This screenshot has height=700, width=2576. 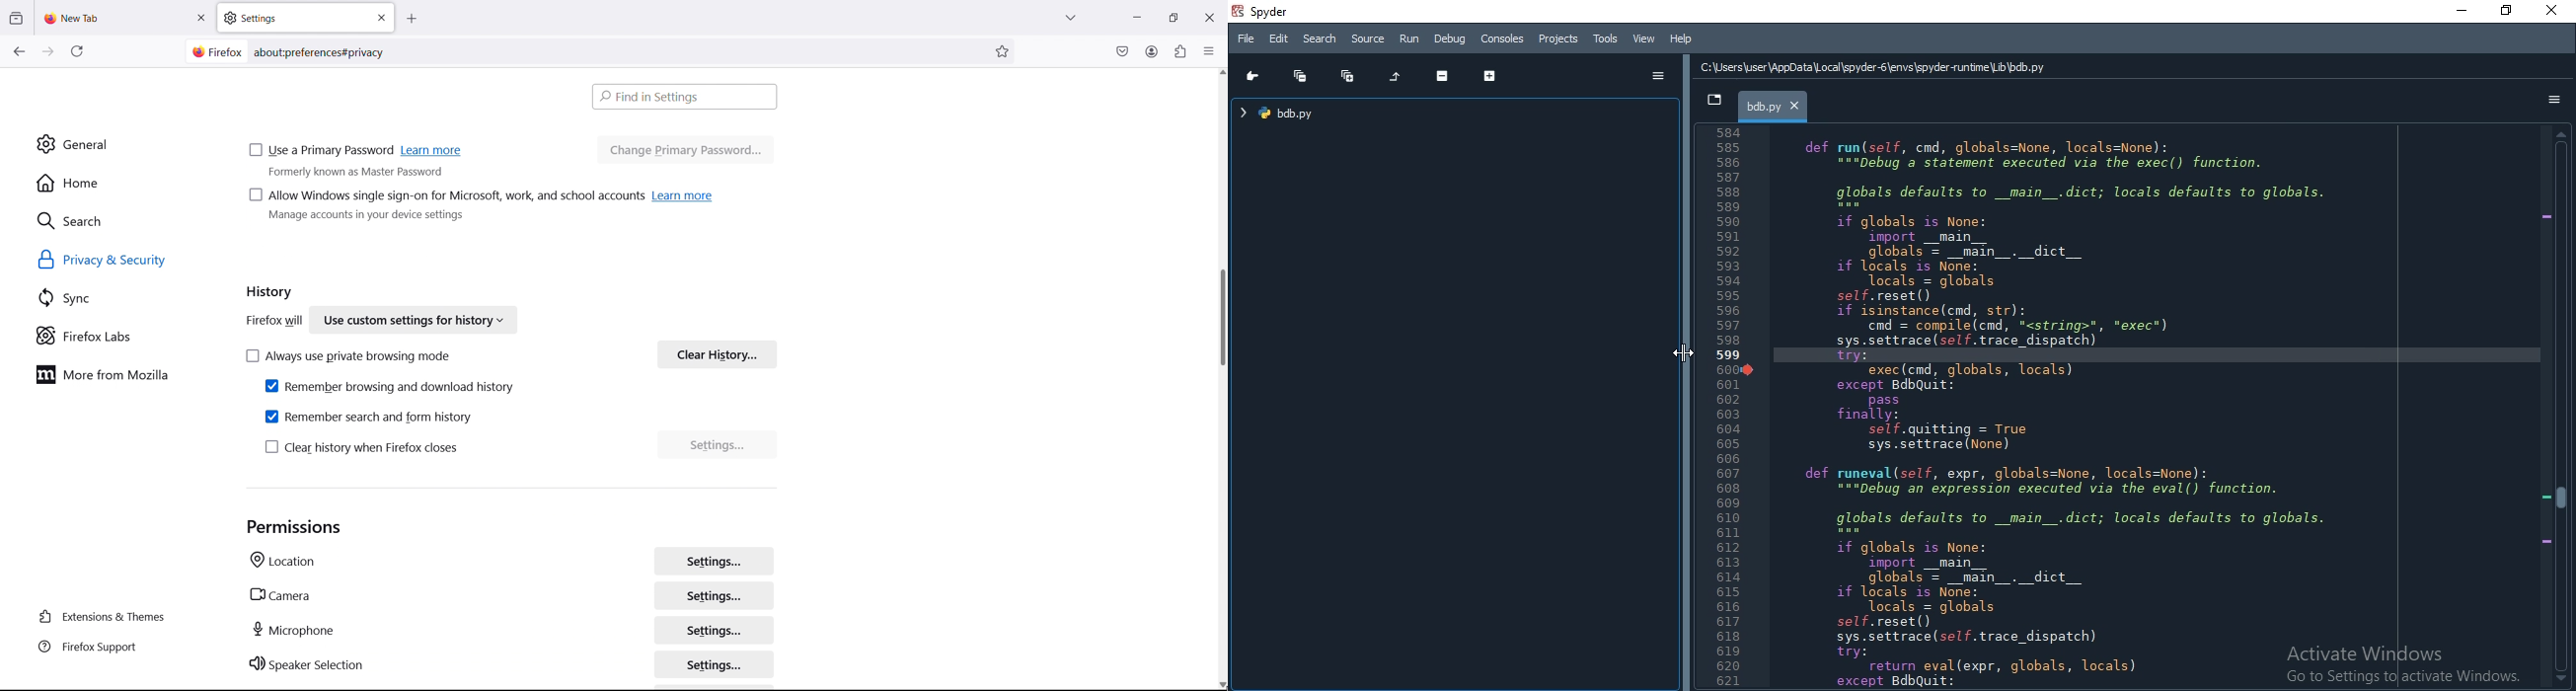 What do you see at coordinates (1773, 106) in the screenshot?
I see `bdb.py` at bounding box center [1773, 106].